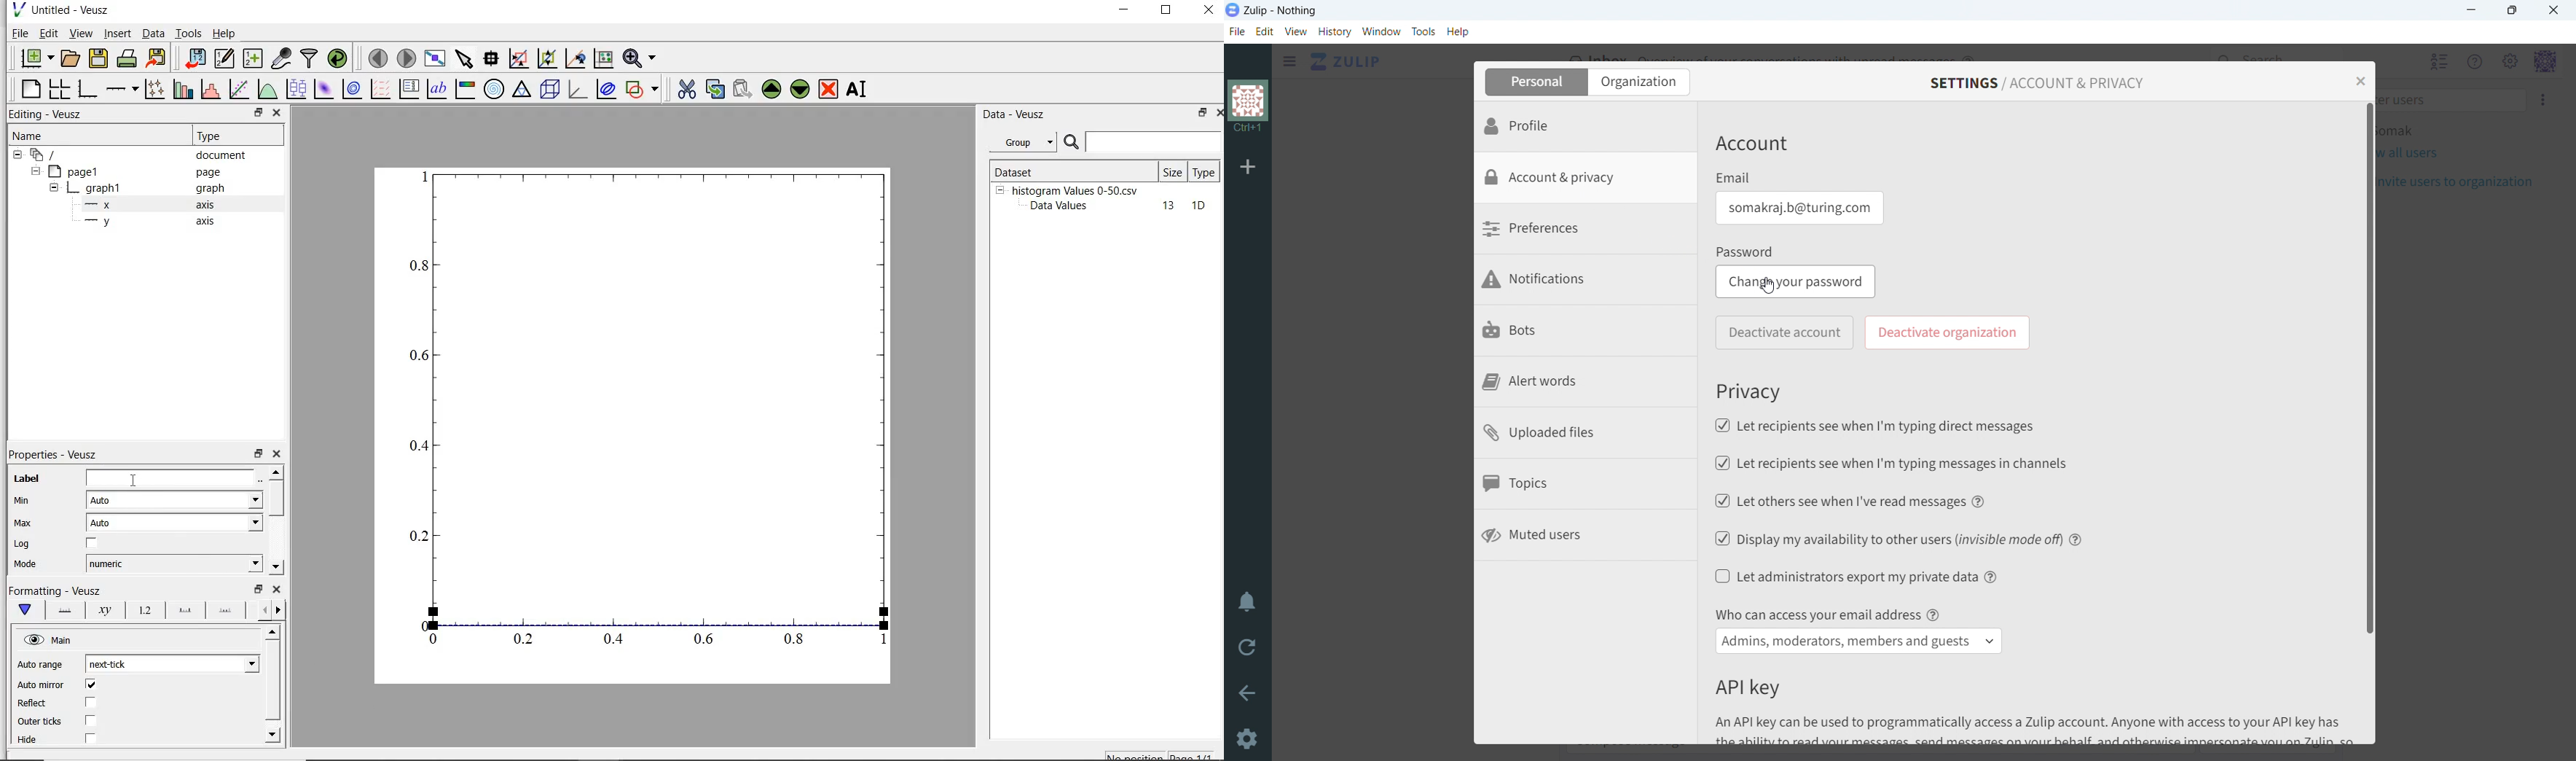 This screenshot has height=784, width=2576. I want to click on display my availibility to other users, so click(1887, 538).